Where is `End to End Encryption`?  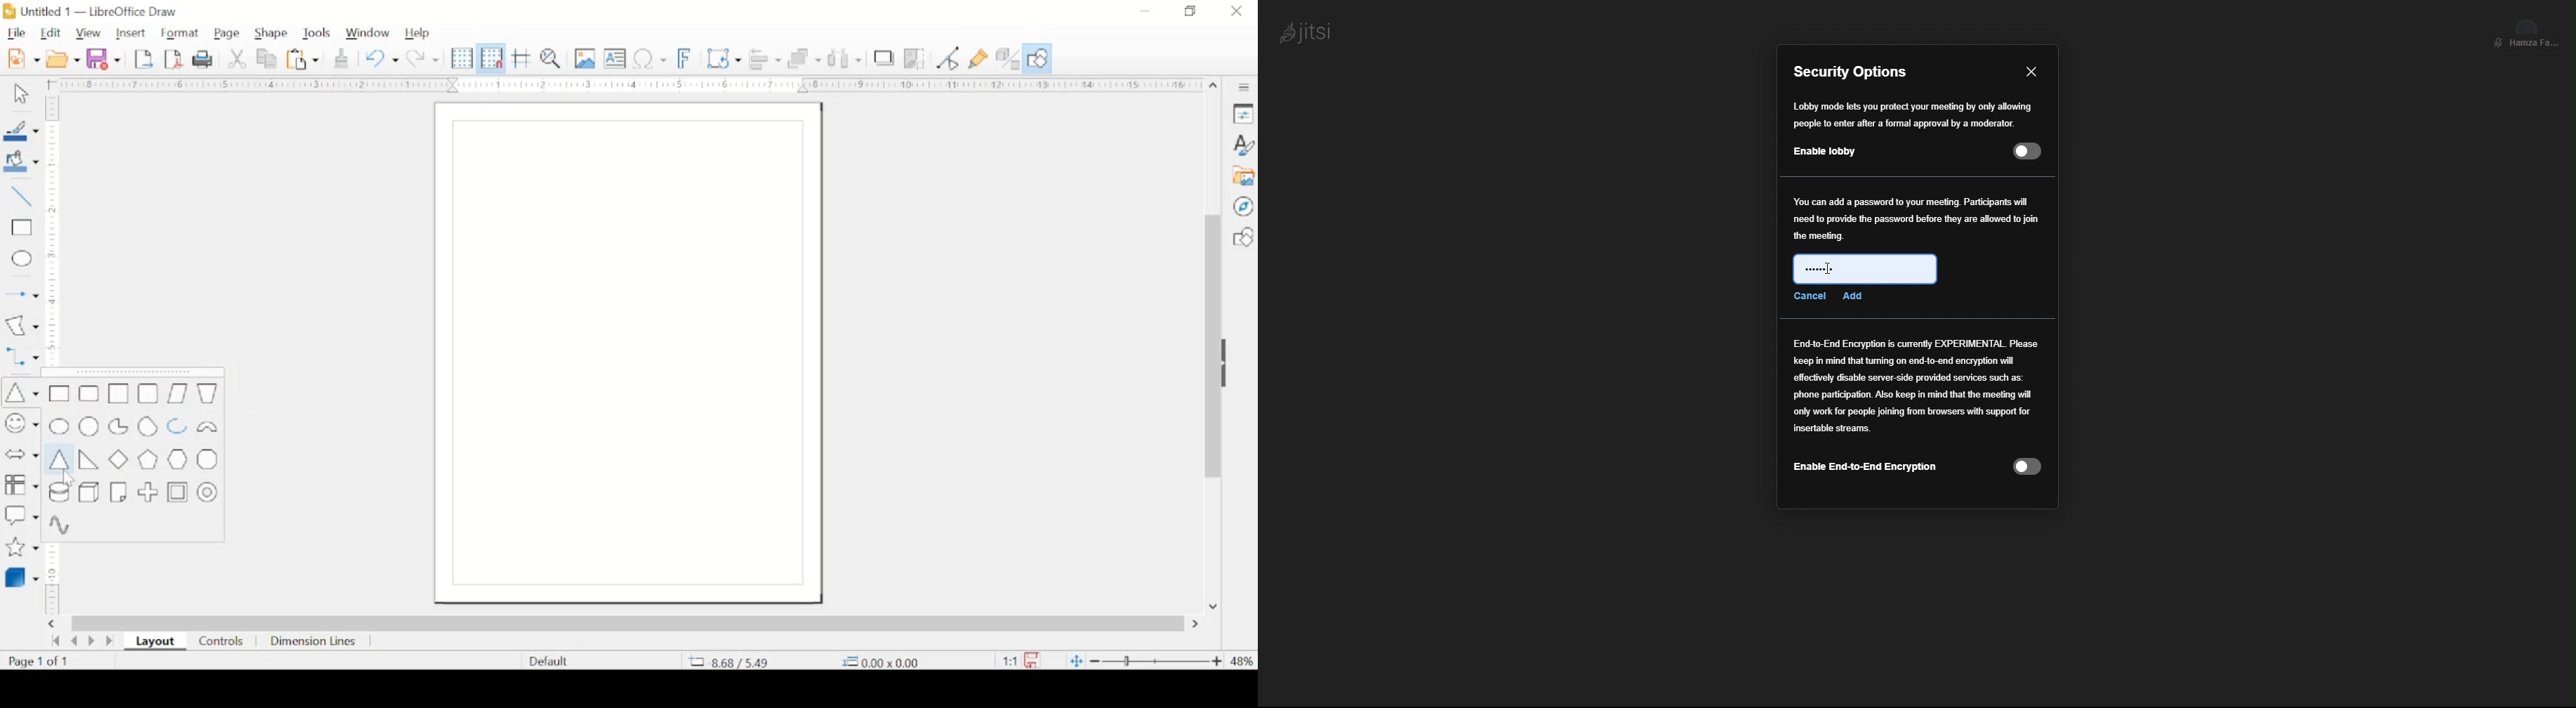
End to End Encryption is located at coordinates (1916, 408).